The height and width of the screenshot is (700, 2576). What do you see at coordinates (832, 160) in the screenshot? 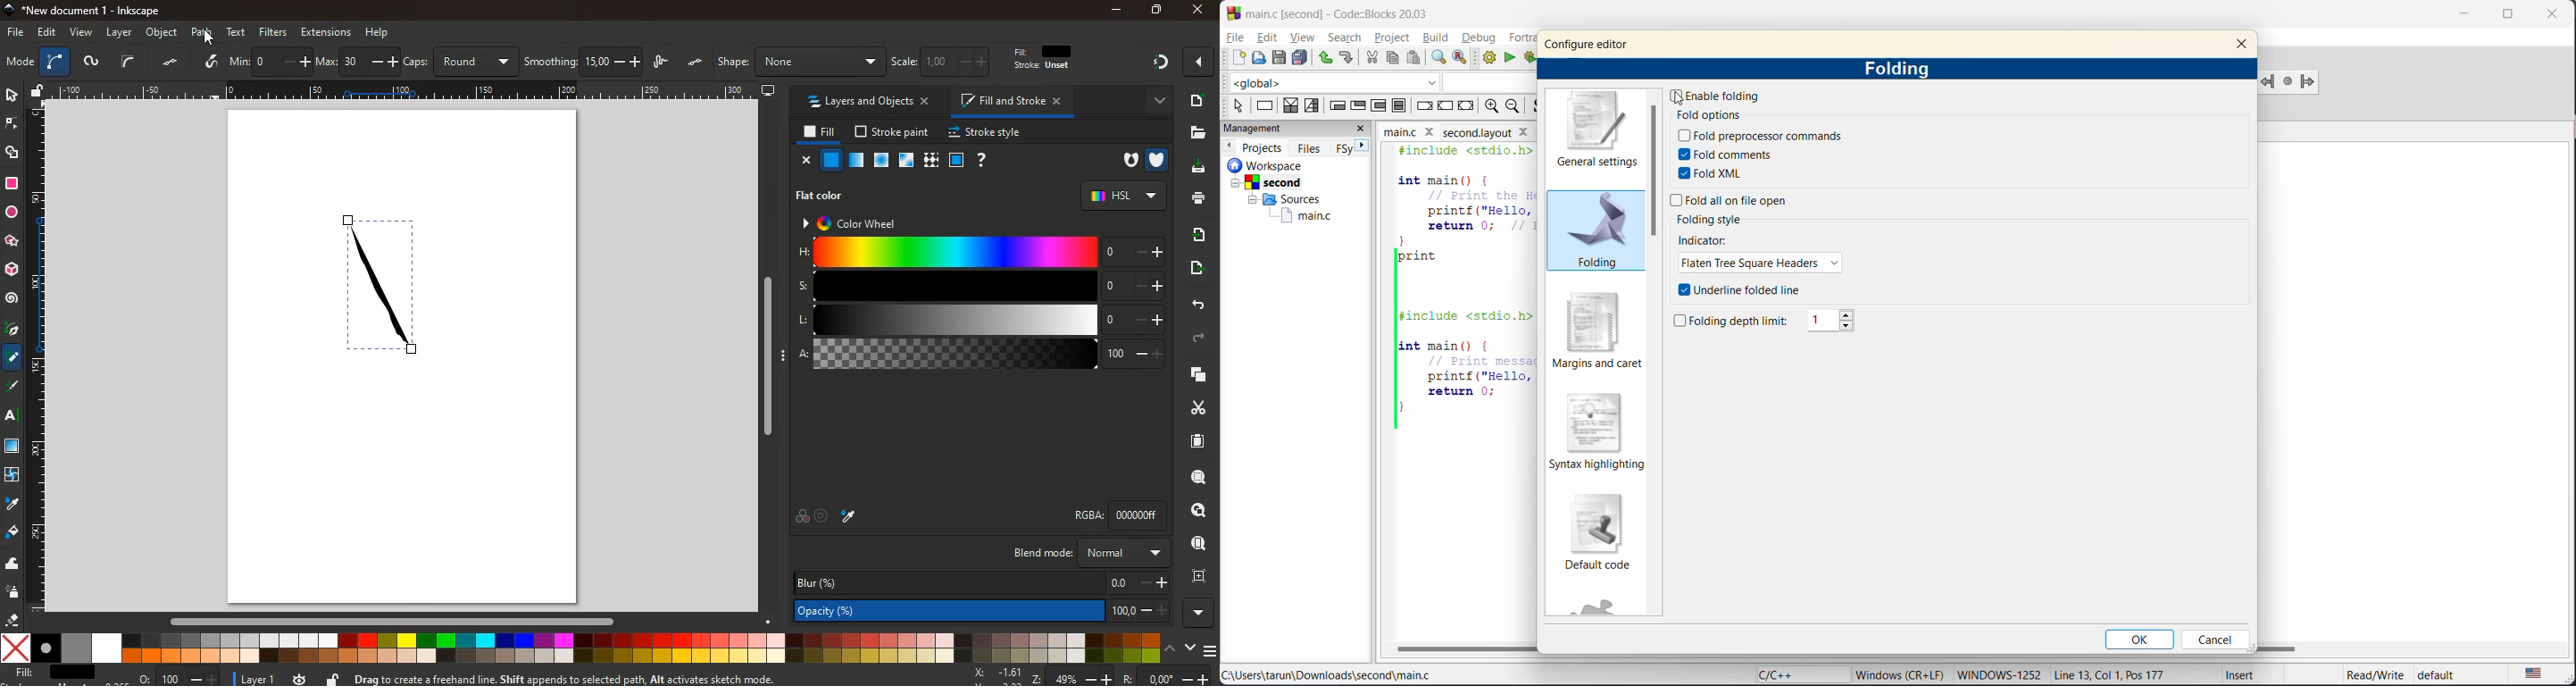
I see `normal` at bounding box center [832, 160].